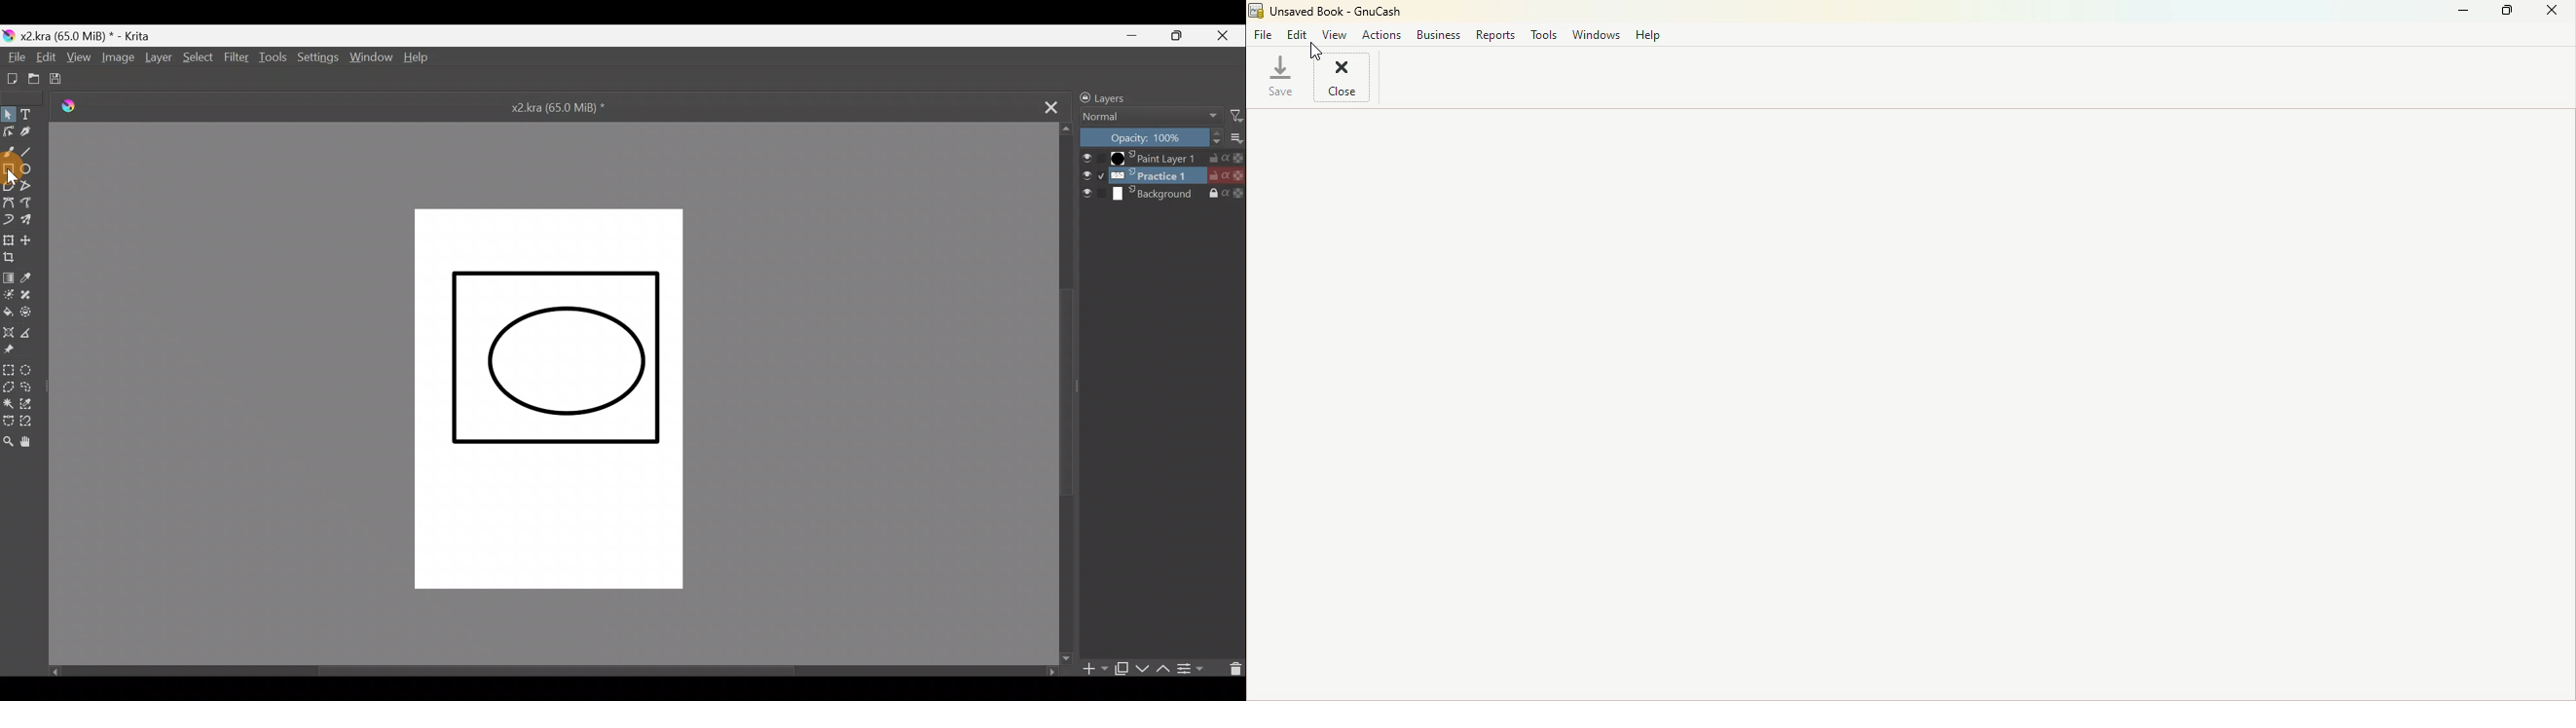 The height and width of the screenshot is (728, 2576). Describe the element at coordinates (8, 295) in the screenshot. I see `Colourise mask tool` at that location.